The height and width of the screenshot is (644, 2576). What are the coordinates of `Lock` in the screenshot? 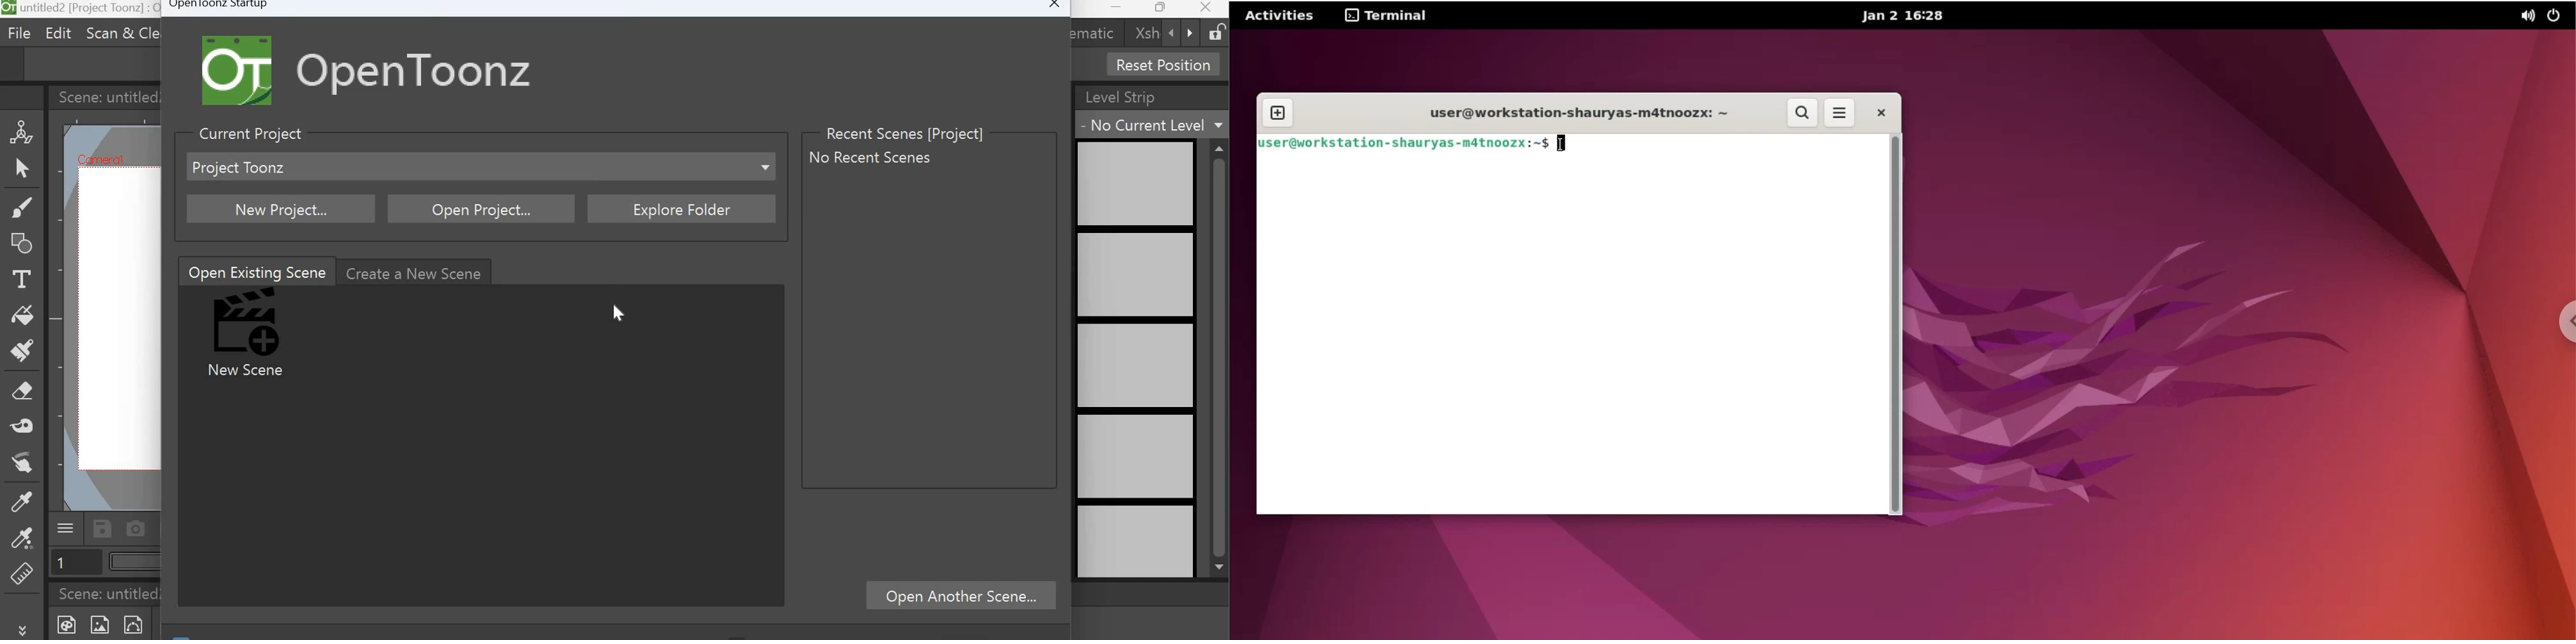 It's located at (1214, 33).